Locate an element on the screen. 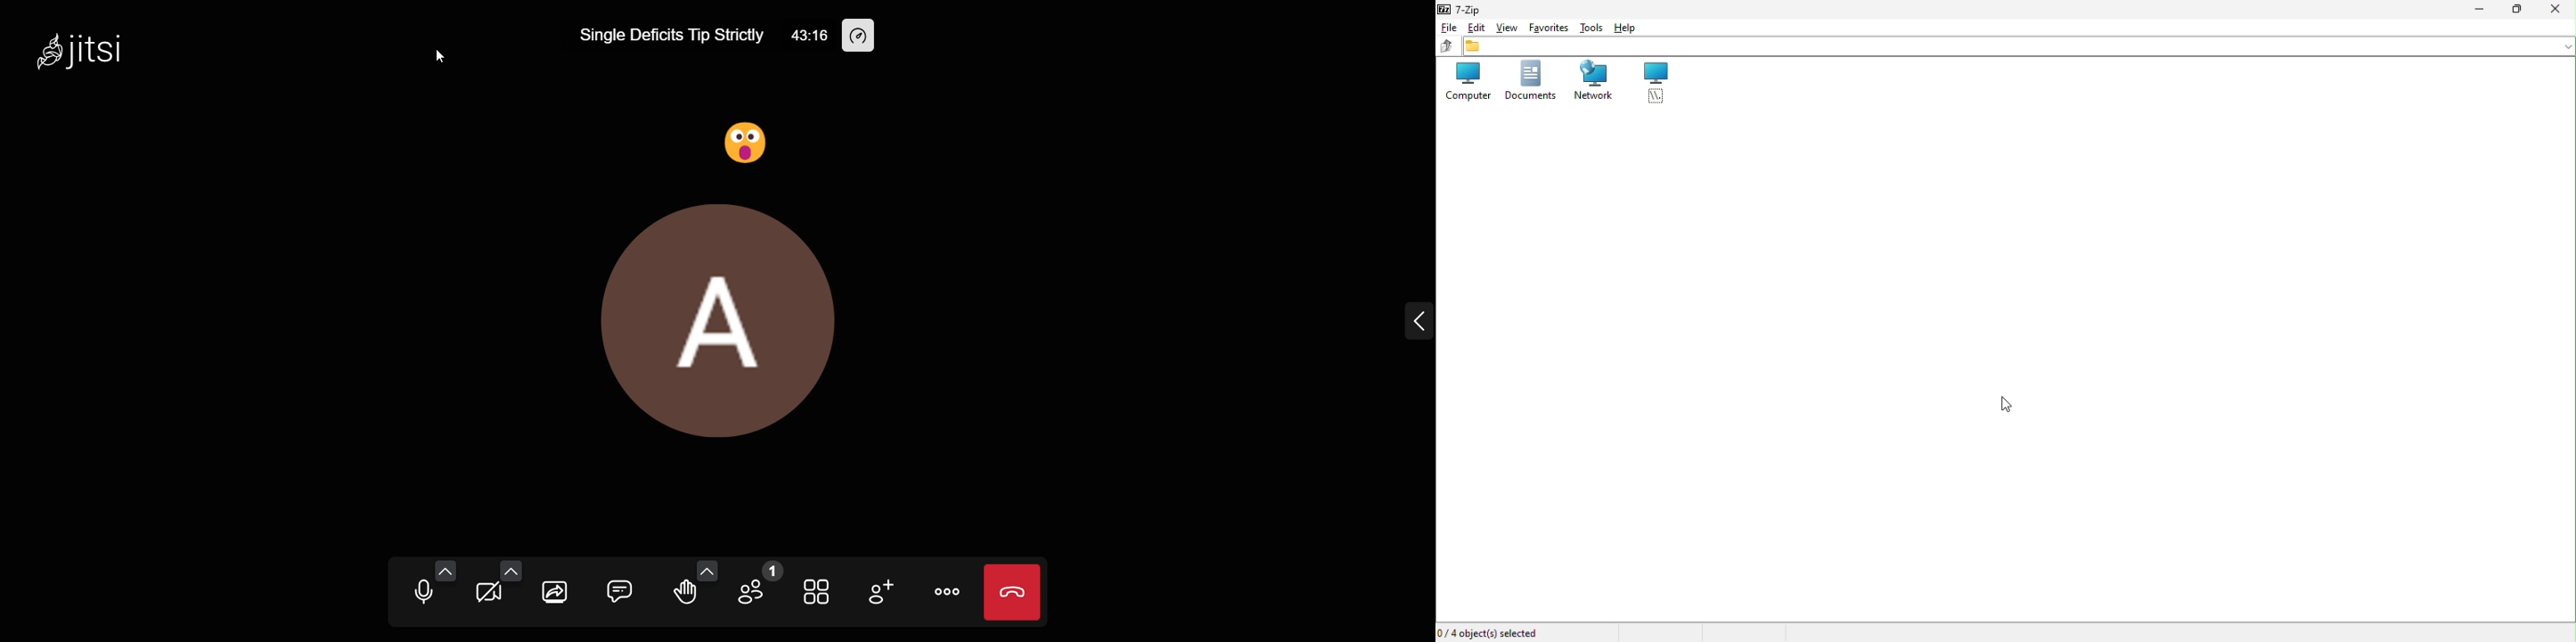 This screenshot has height=644, width=2576. jitsi is located at coordinates (81, 47).